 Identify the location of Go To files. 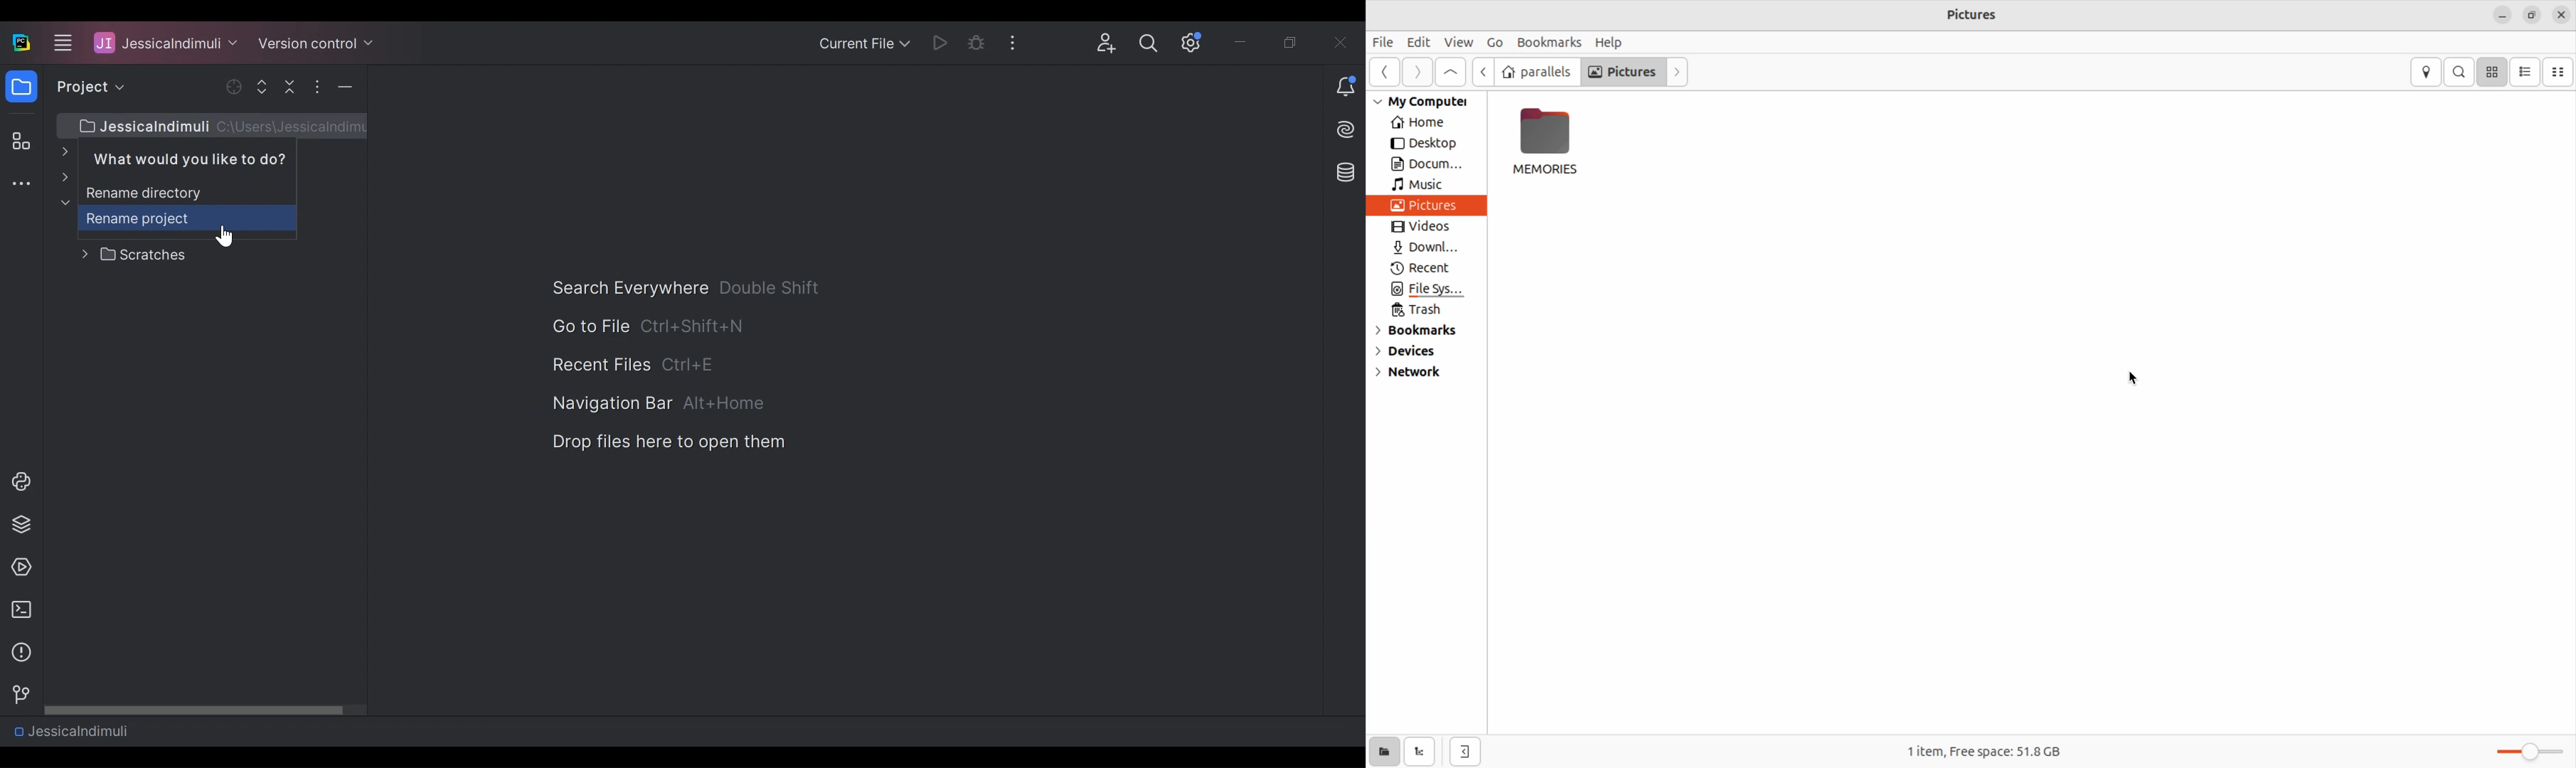
(589, 326).